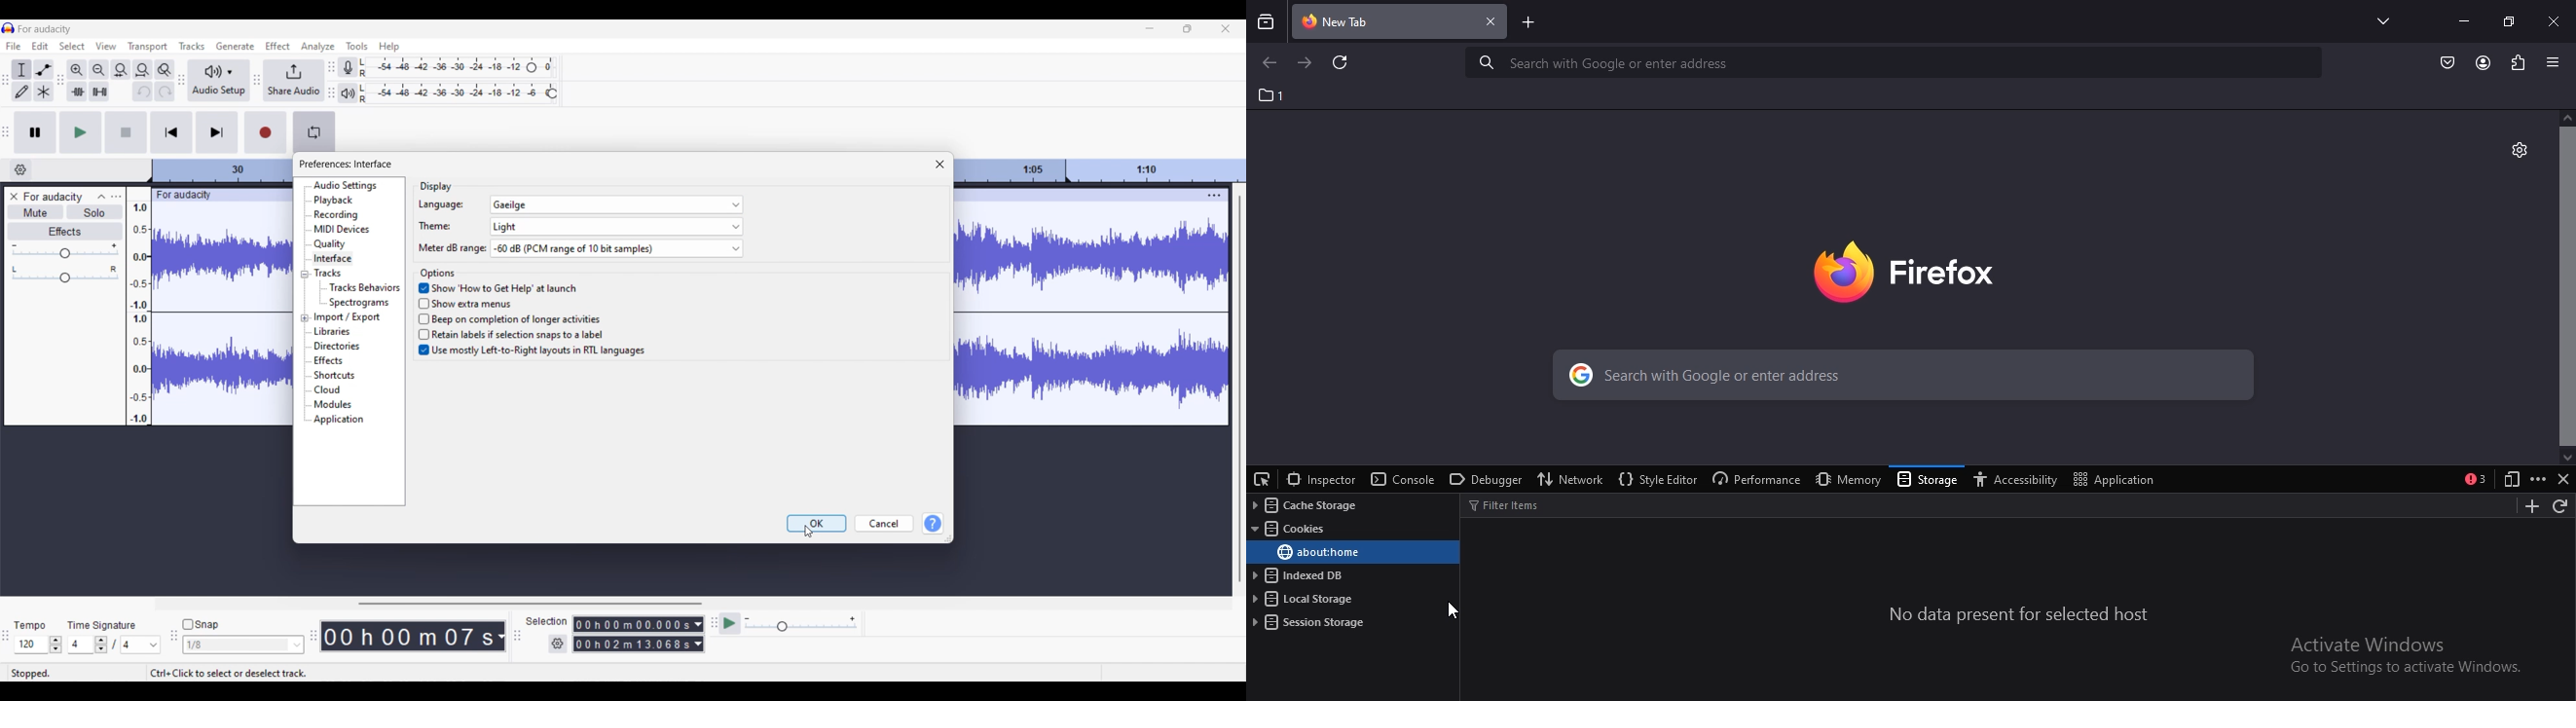  Describe the element at coordinates (1225, 29) in the screenshot. I see `Close interface` at that location.